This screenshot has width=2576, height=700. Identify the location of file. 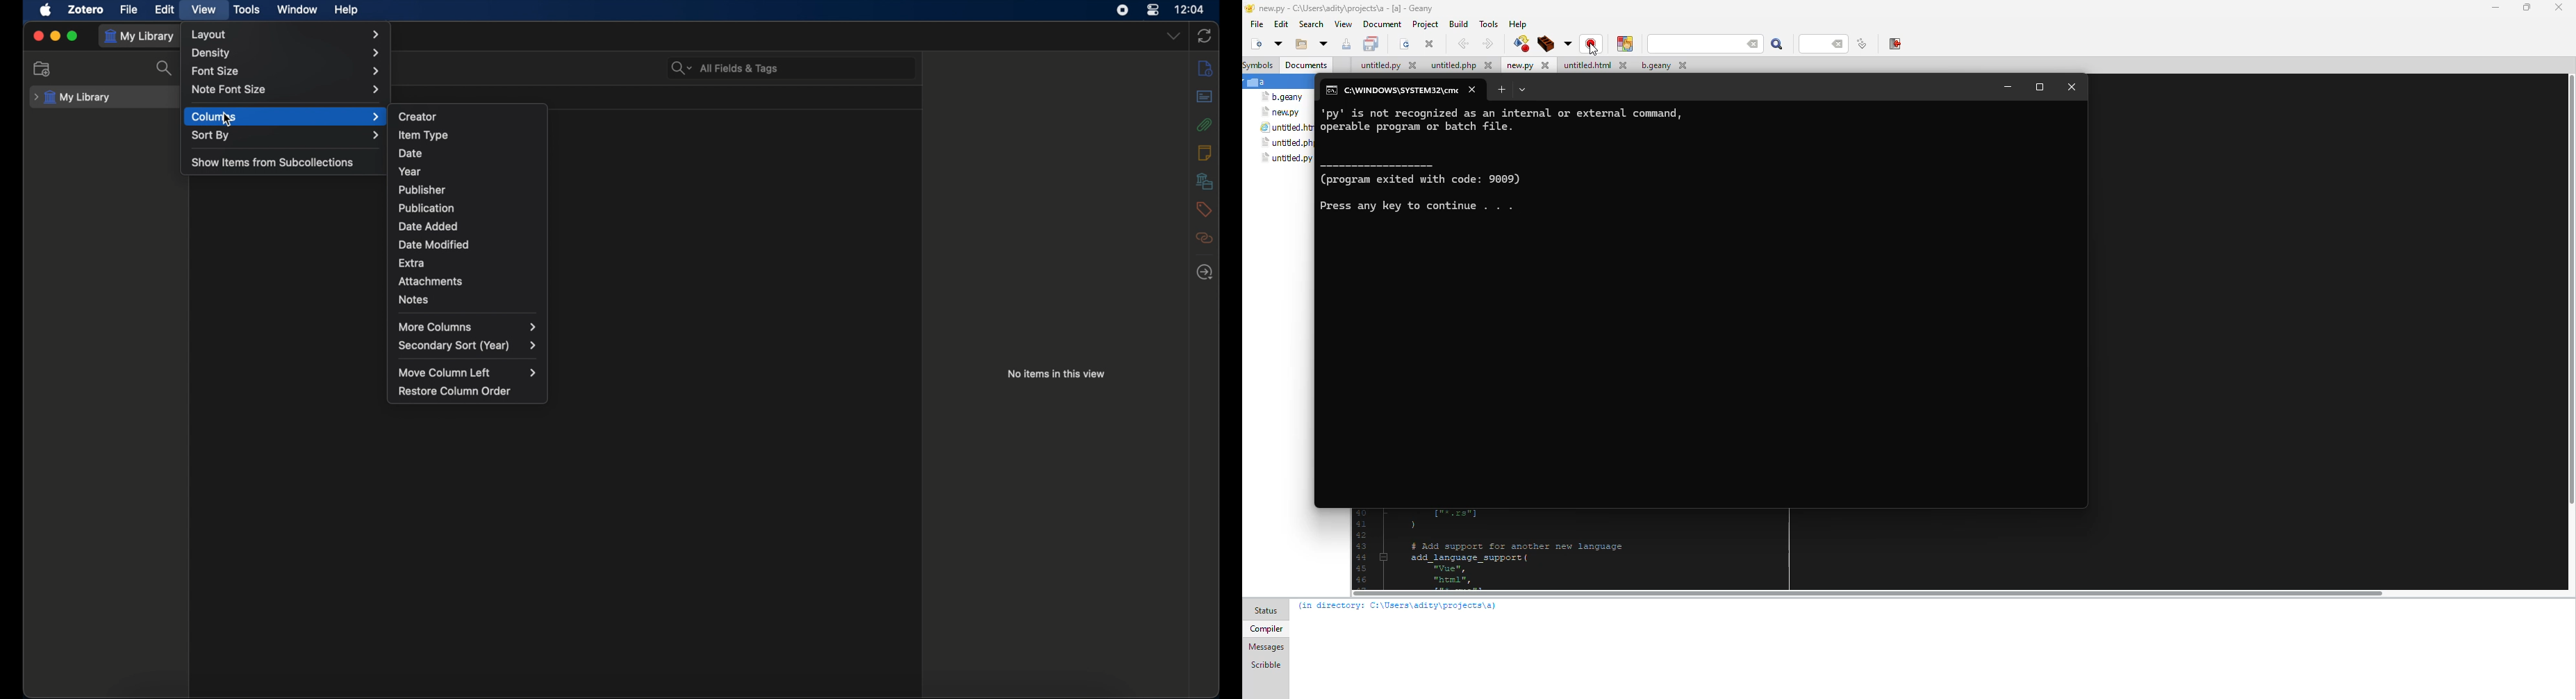
(1286, 127).